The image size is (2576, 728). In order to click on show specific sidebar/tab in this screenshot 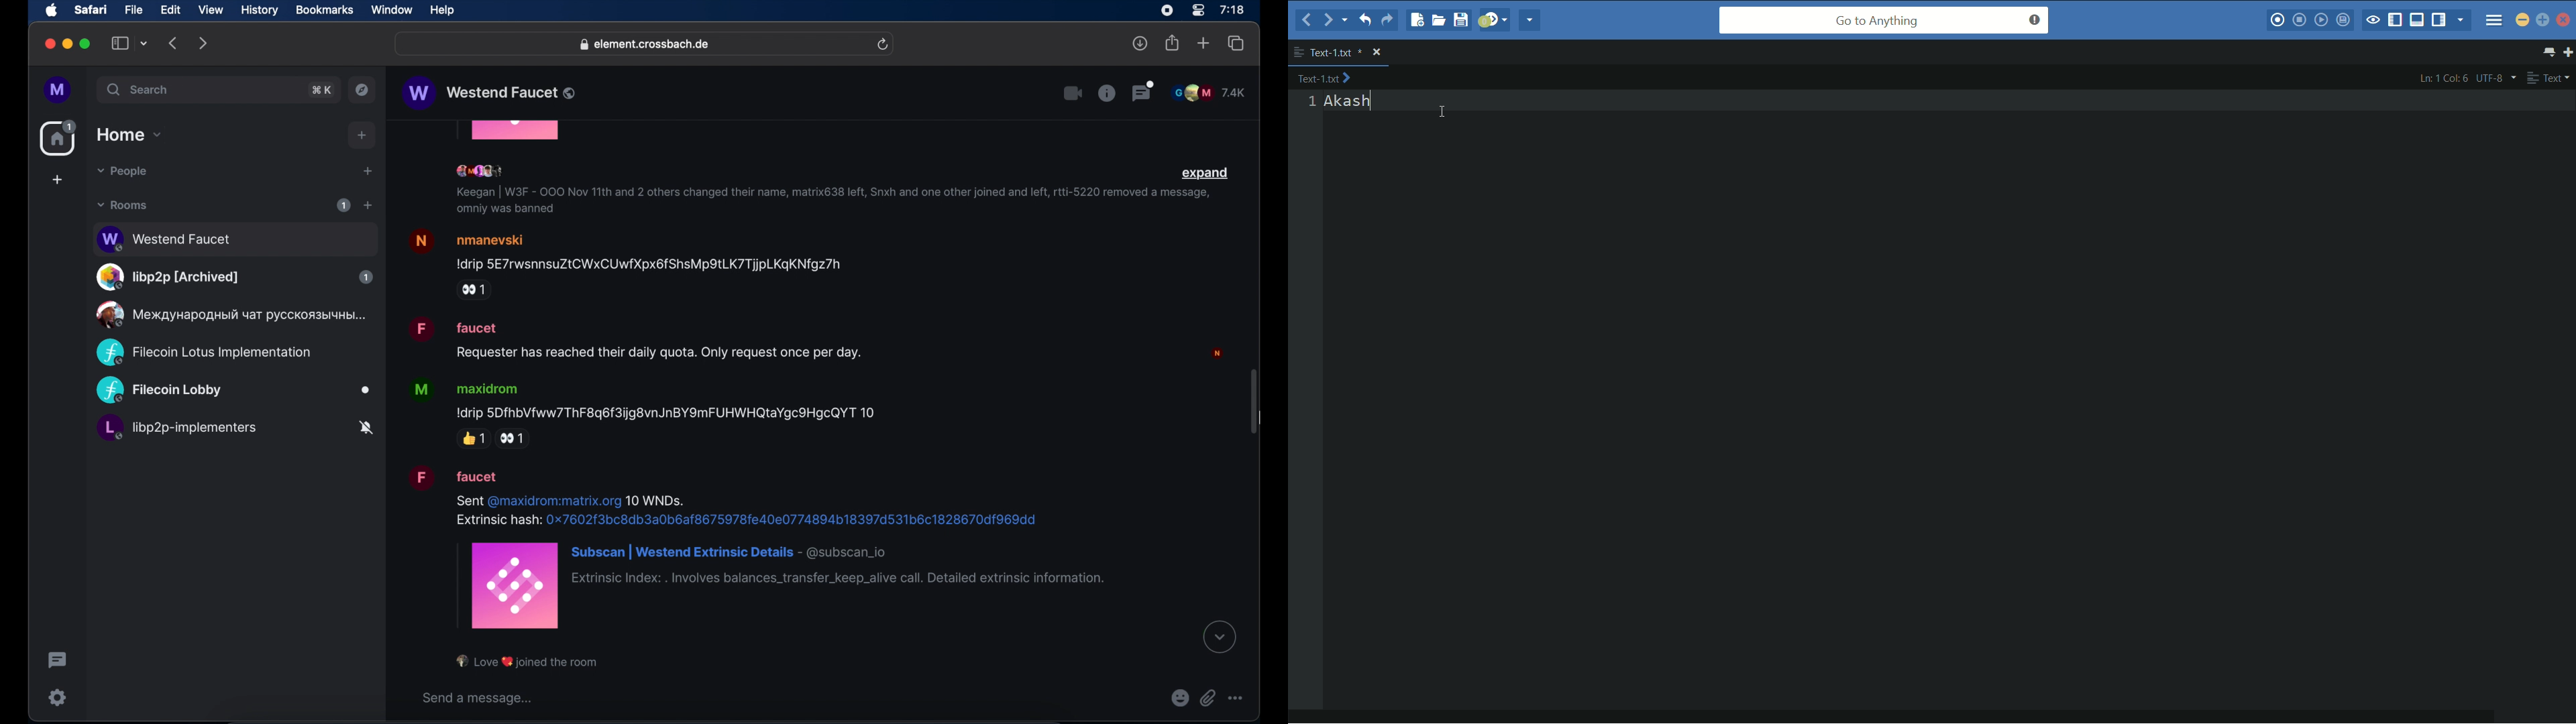, I will do `click(2461, 19)`.